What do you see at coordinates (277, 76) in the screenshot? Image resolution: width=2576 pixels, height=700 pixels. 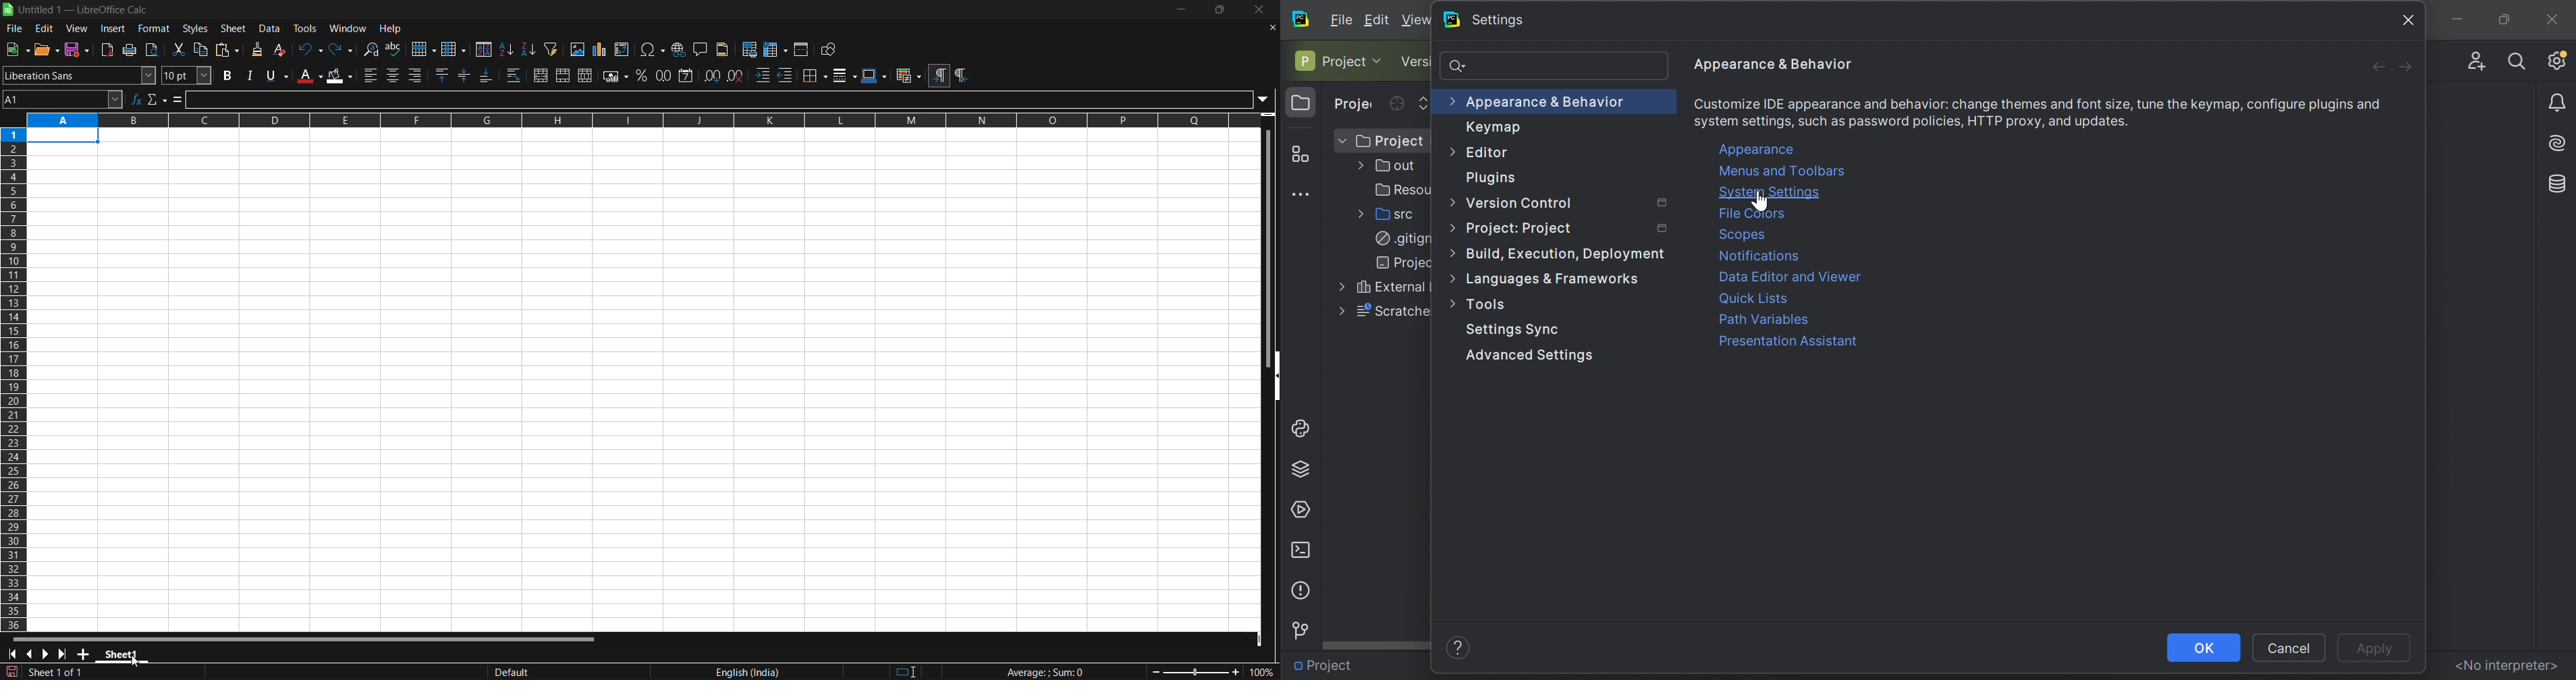 I see `underline` at bounding box center [277, 76].